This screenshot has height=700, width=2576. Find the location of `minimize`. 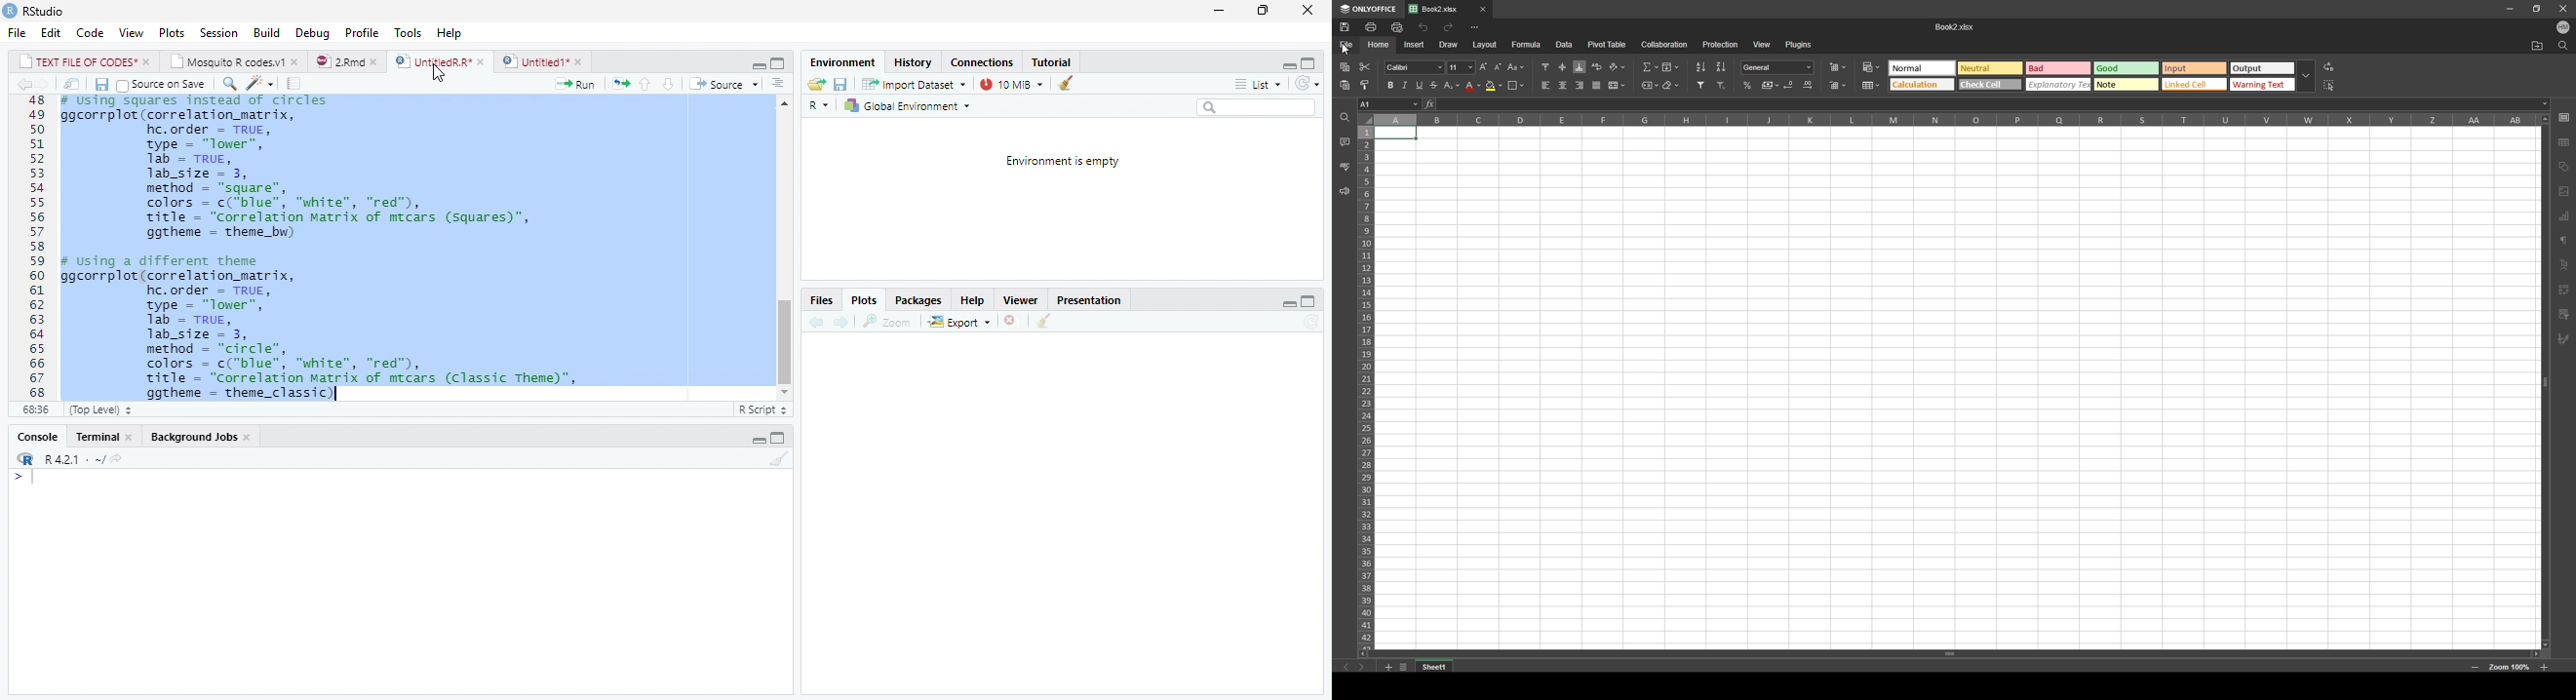

minimize is located at coordinates (1218, 13).